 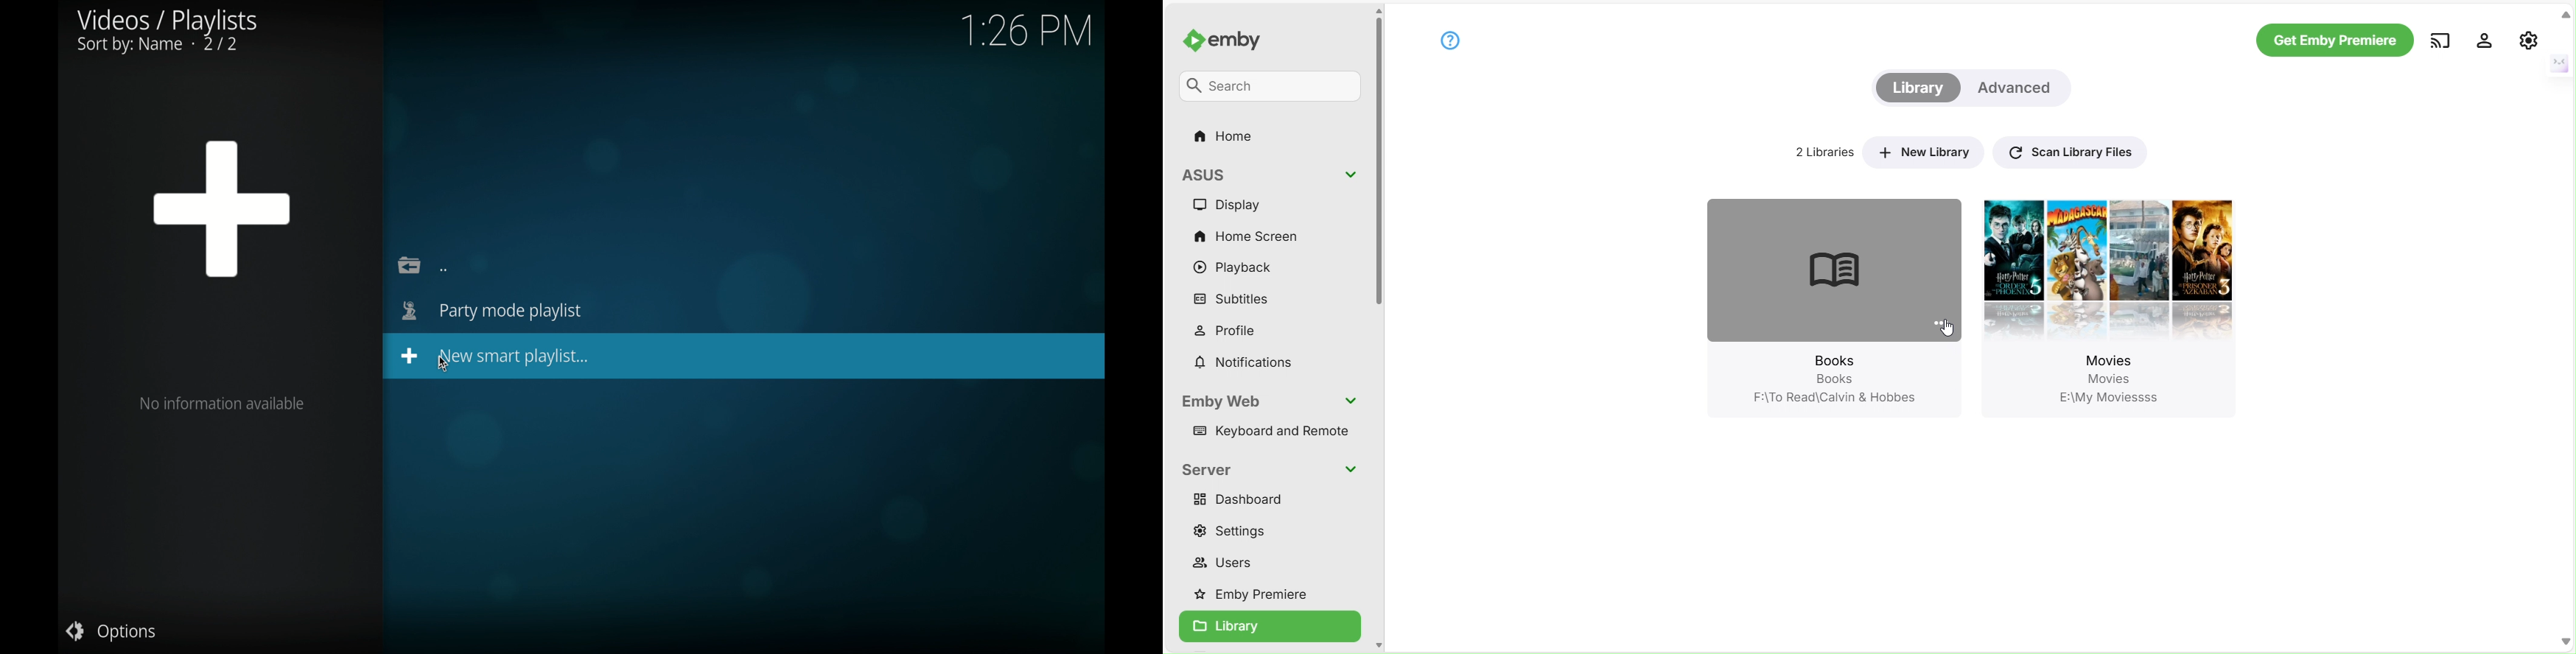 I want to click on cursor, so click(x=443, y=365).